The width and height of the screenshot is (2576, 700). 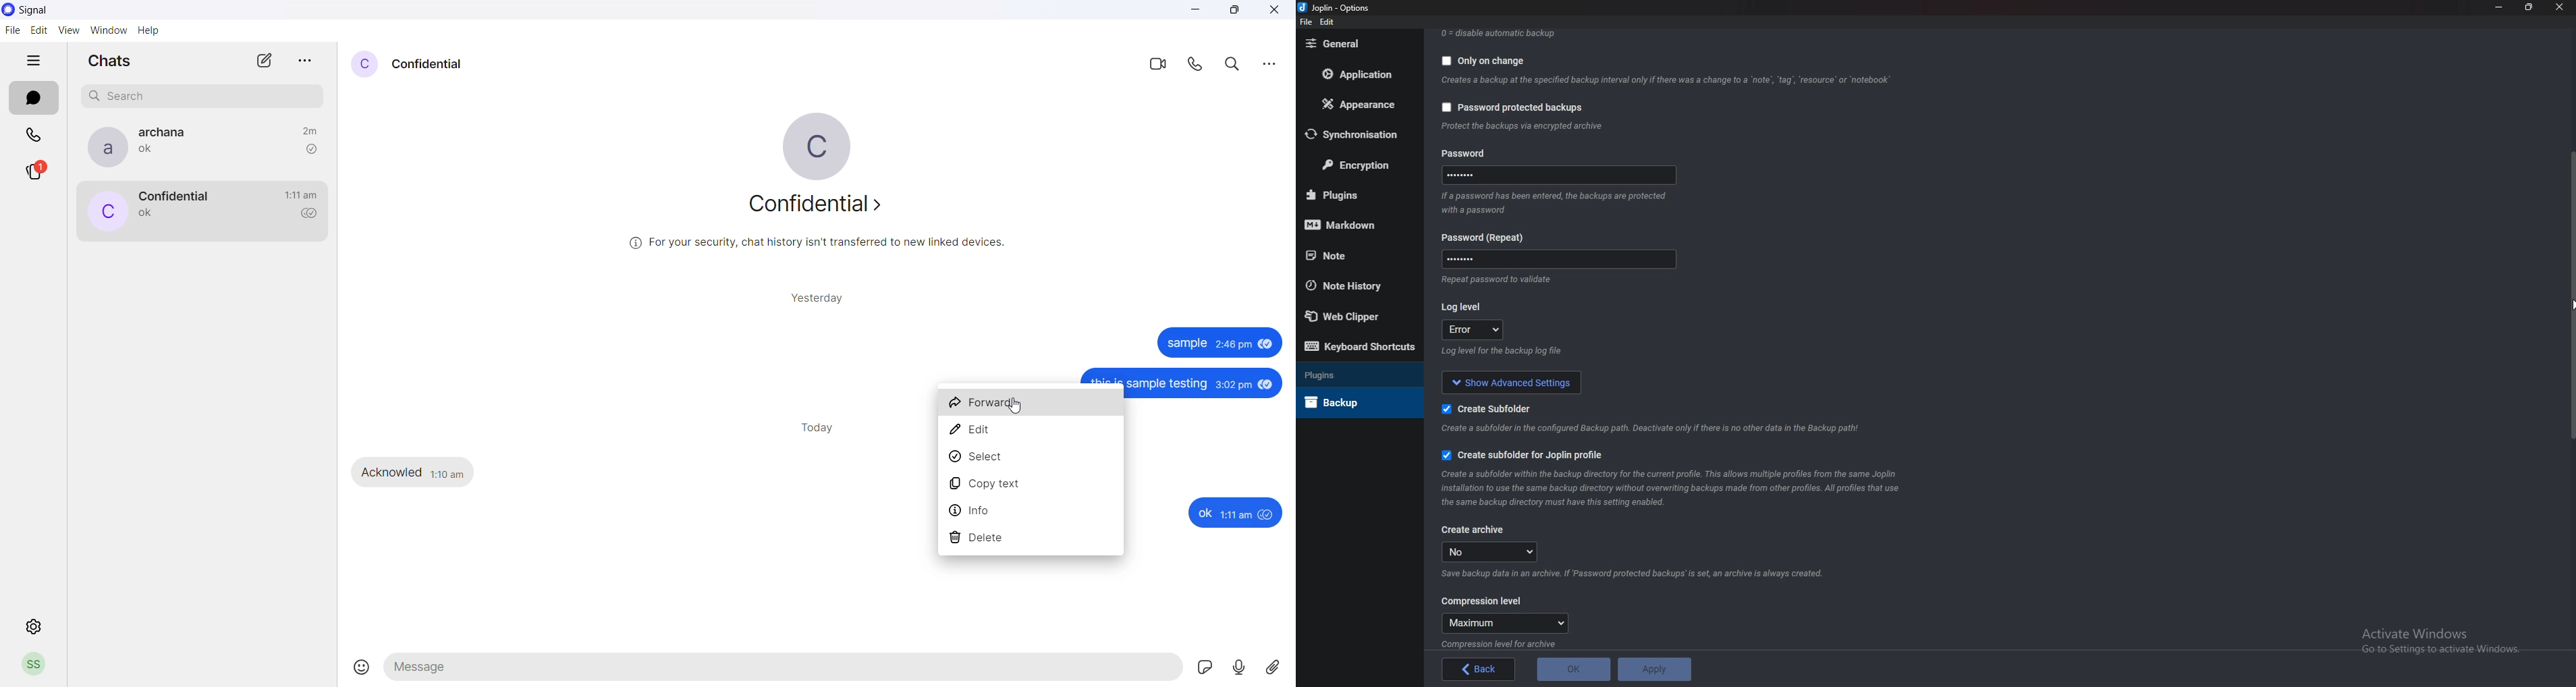 I want to click on search box, so click(x=206, y=94).